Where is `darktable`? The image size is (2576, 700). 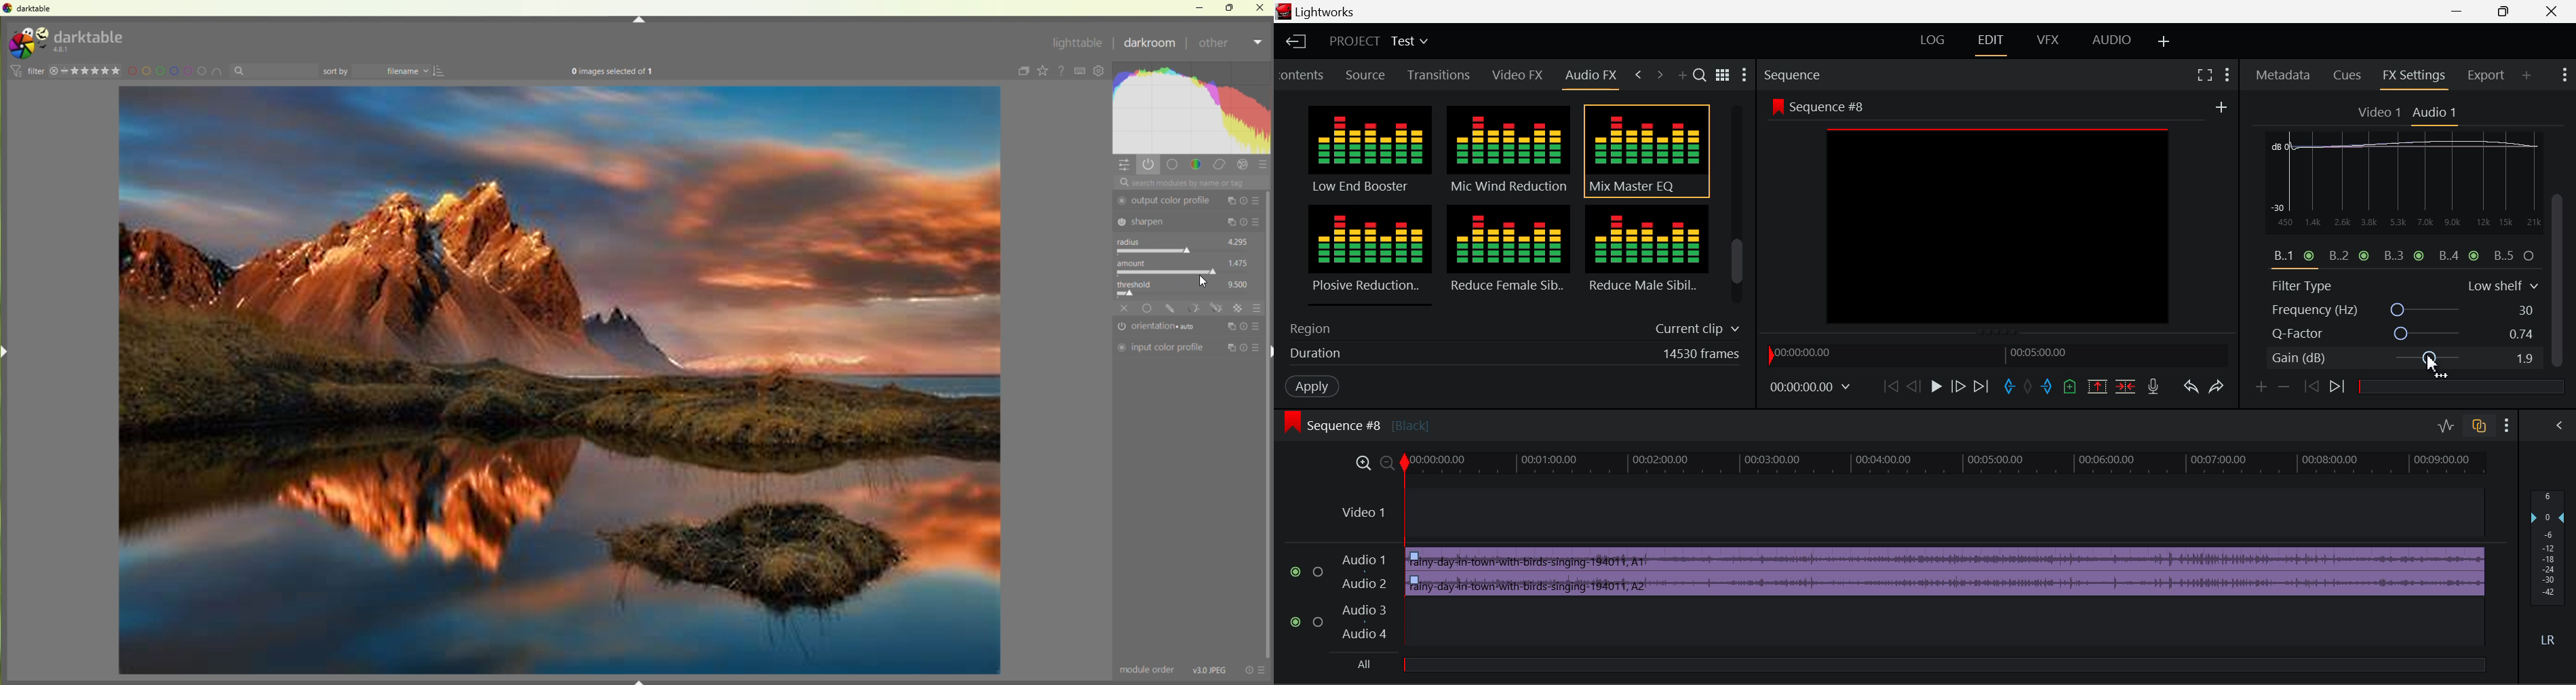
darktable is located at coordinates (90, 35).